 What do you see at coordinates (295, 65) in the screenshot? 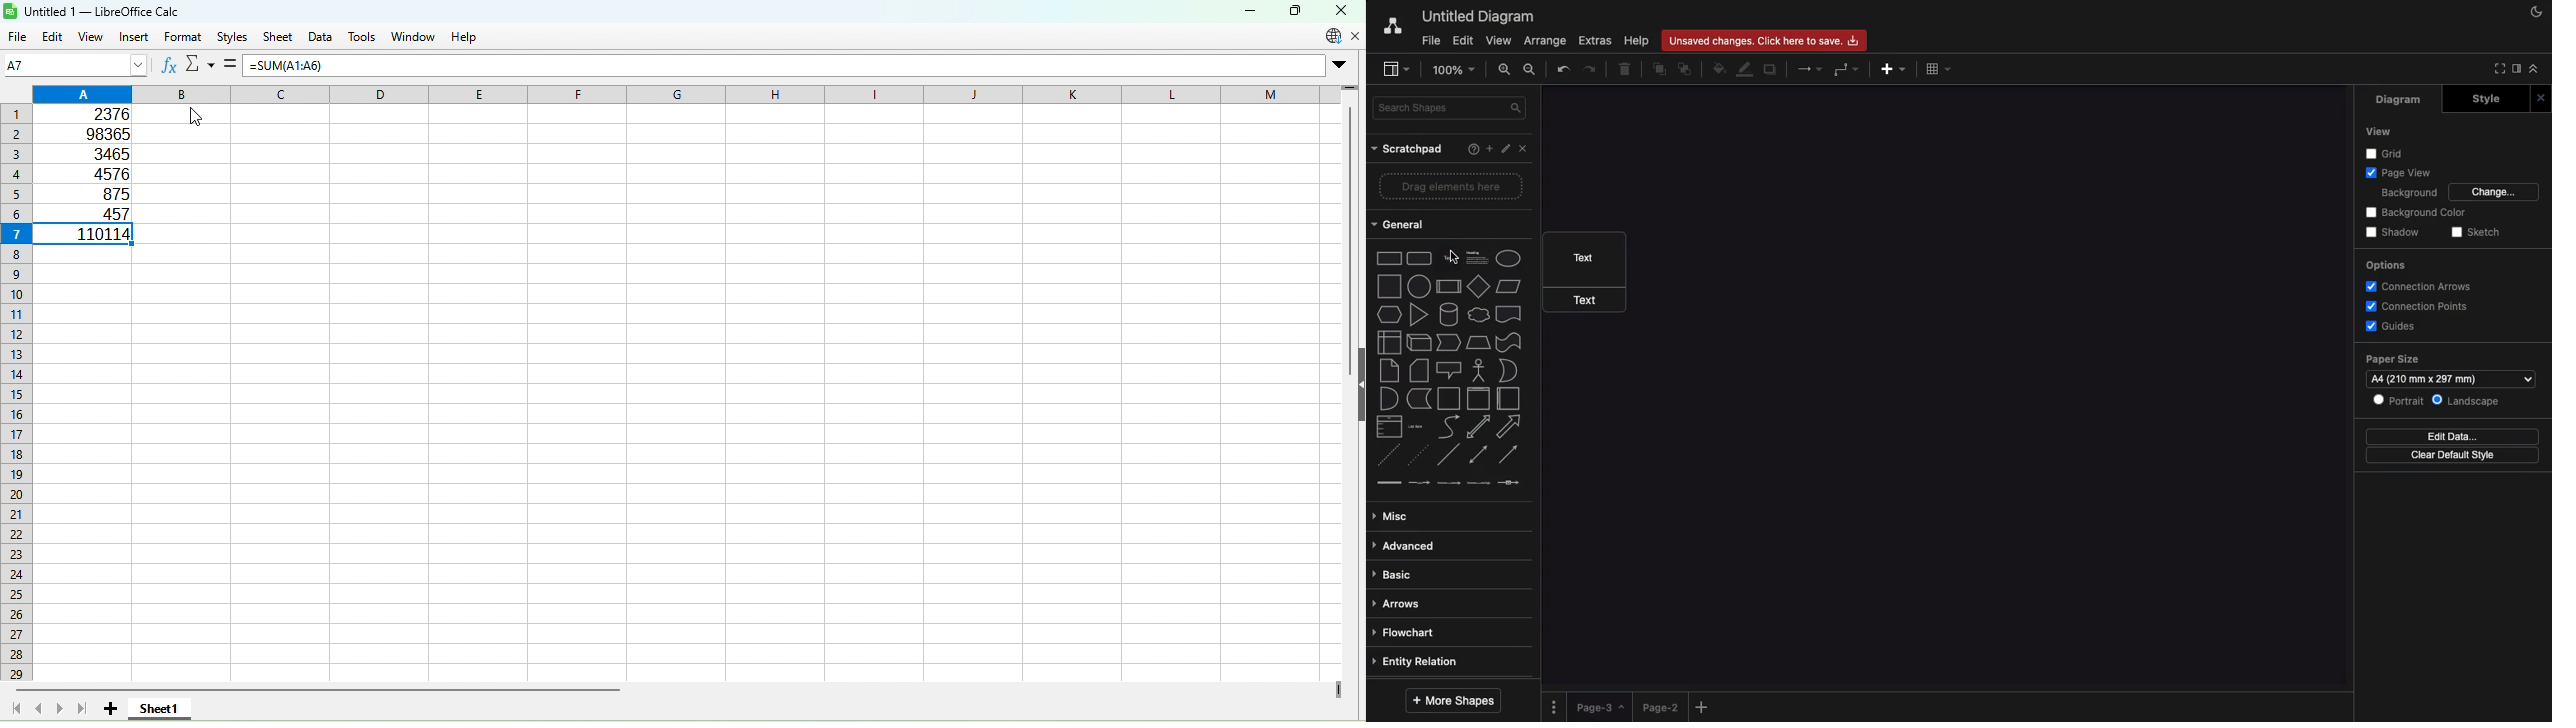
I see `=SUM(A1:A6)` at bounding box center [295, 65].